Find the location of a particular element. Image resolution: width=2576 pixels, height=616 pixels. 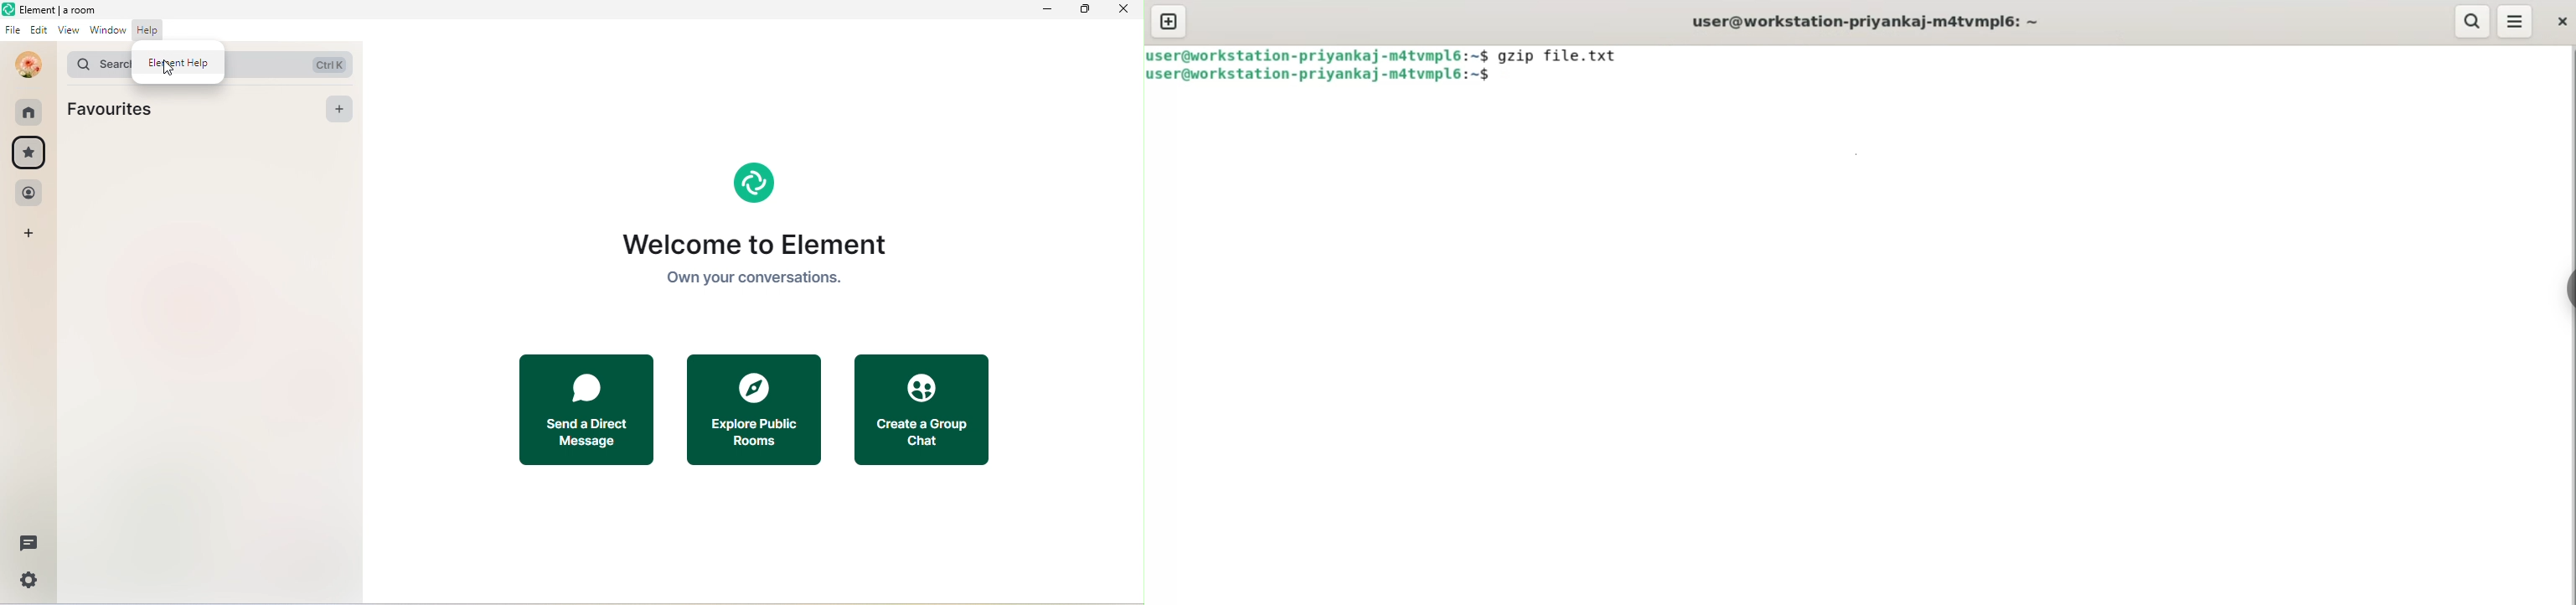

maximize is located at coordinates (1085, 11).